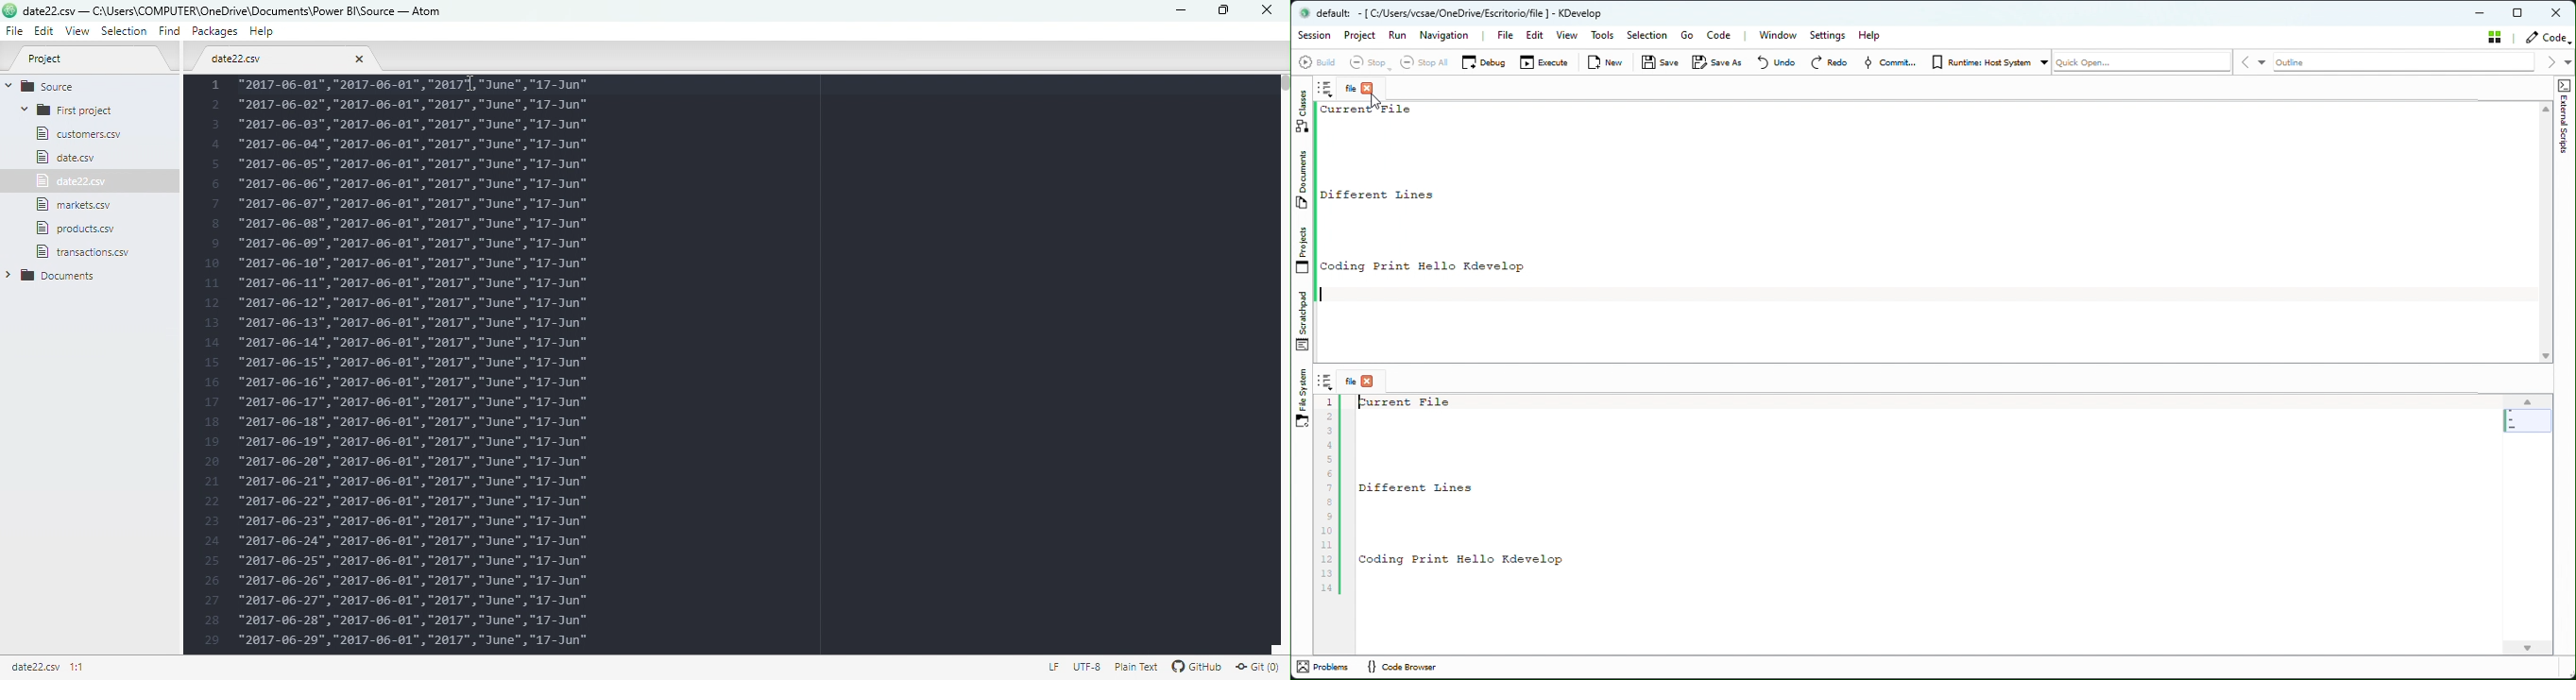  Describe the element at coordinates (217, 31) in the screenshot. I see `Packages` at that location.